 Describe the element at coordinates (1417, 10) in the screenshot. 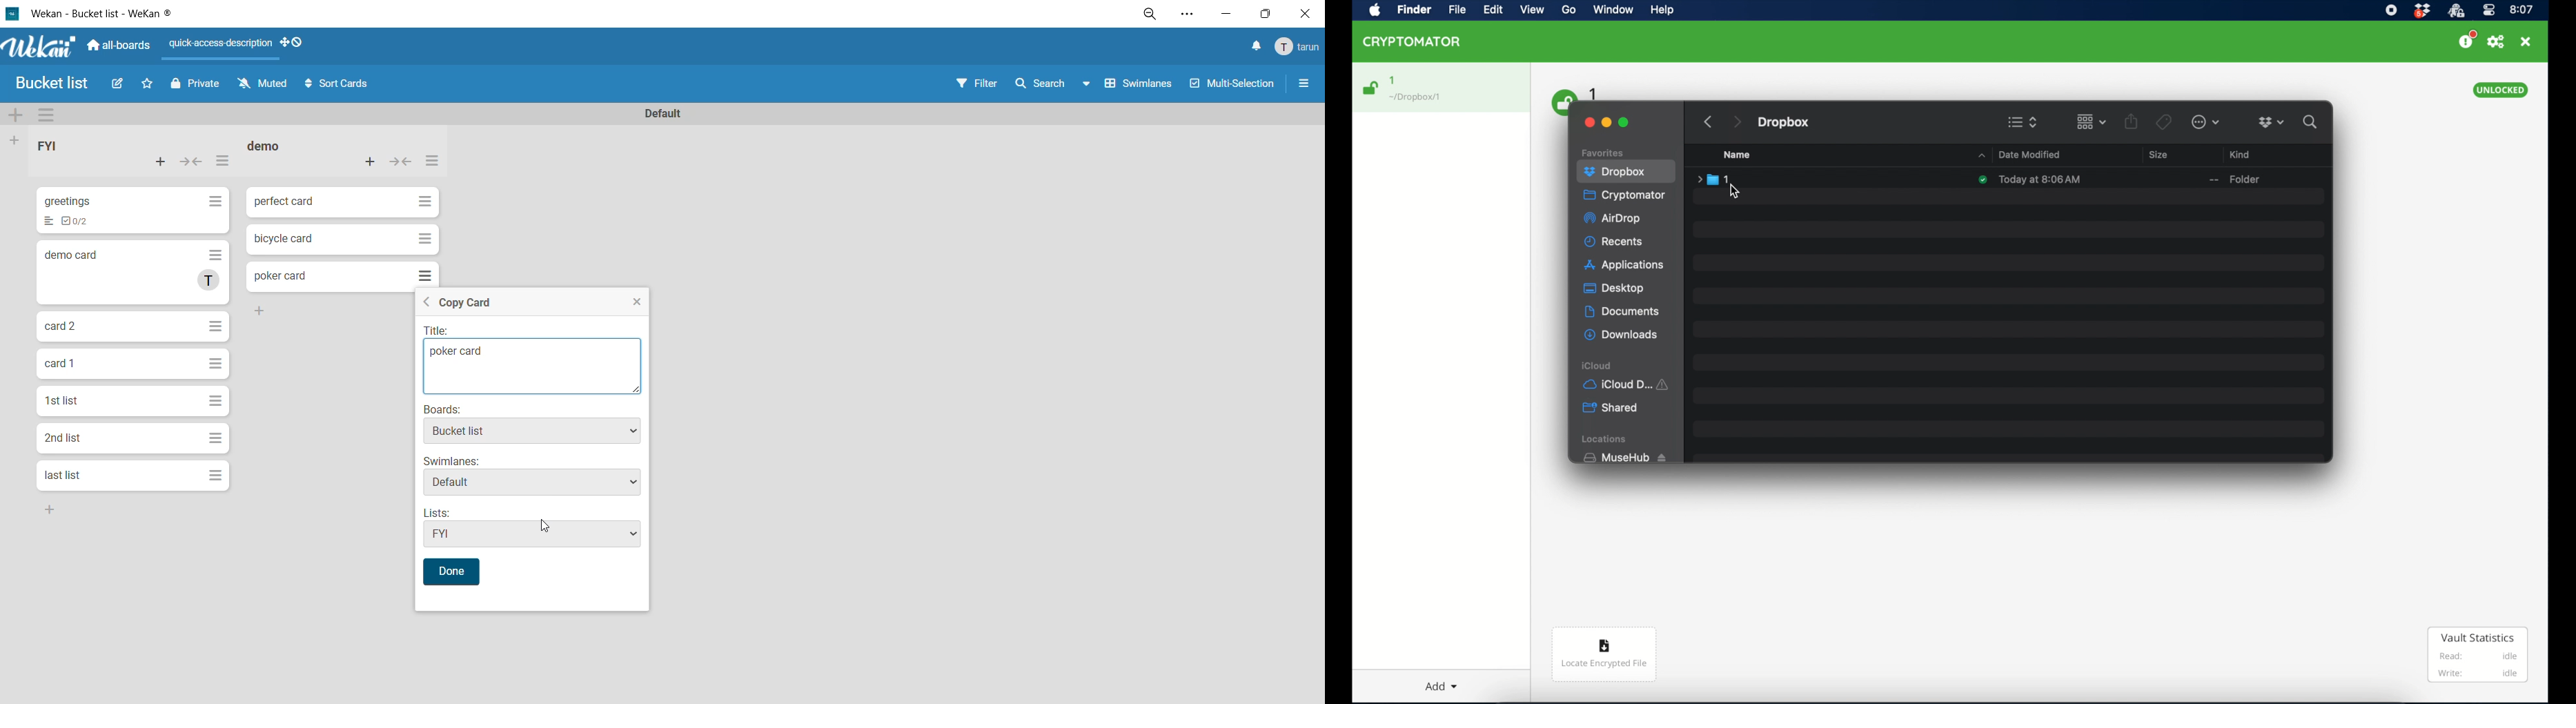

I see `Find` at that location.